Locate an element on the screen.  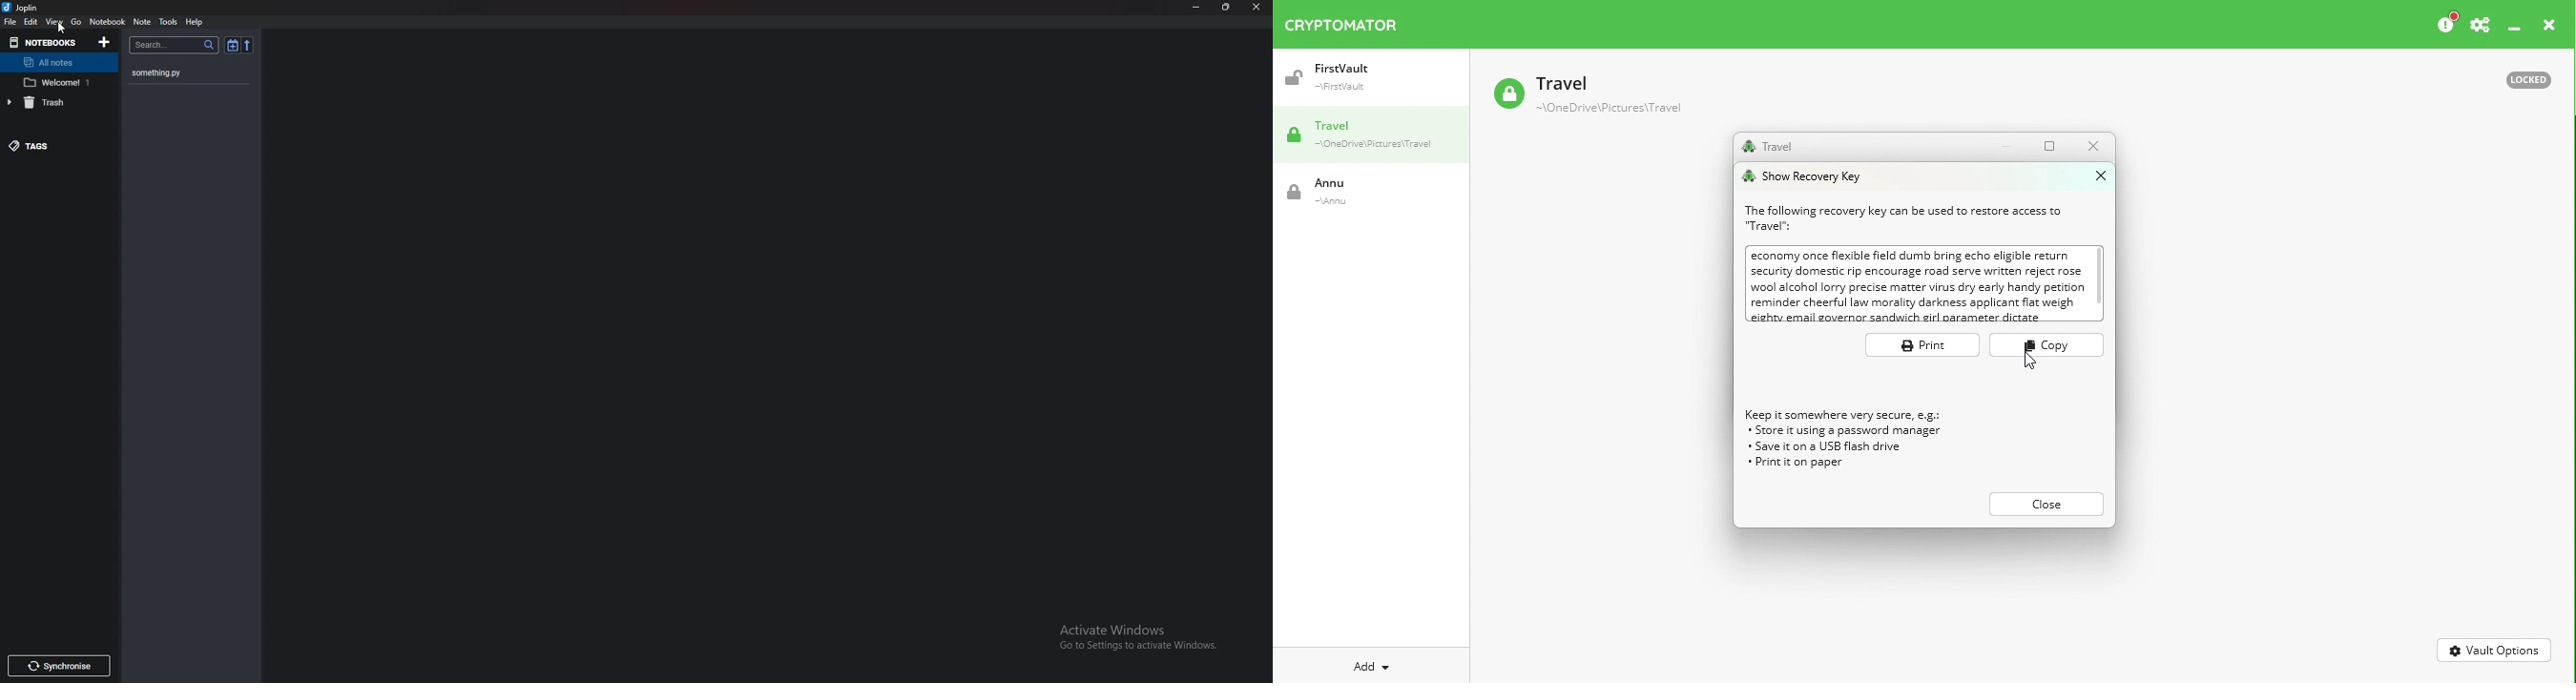
Toggle sort order is located at coordinates (232, 46).